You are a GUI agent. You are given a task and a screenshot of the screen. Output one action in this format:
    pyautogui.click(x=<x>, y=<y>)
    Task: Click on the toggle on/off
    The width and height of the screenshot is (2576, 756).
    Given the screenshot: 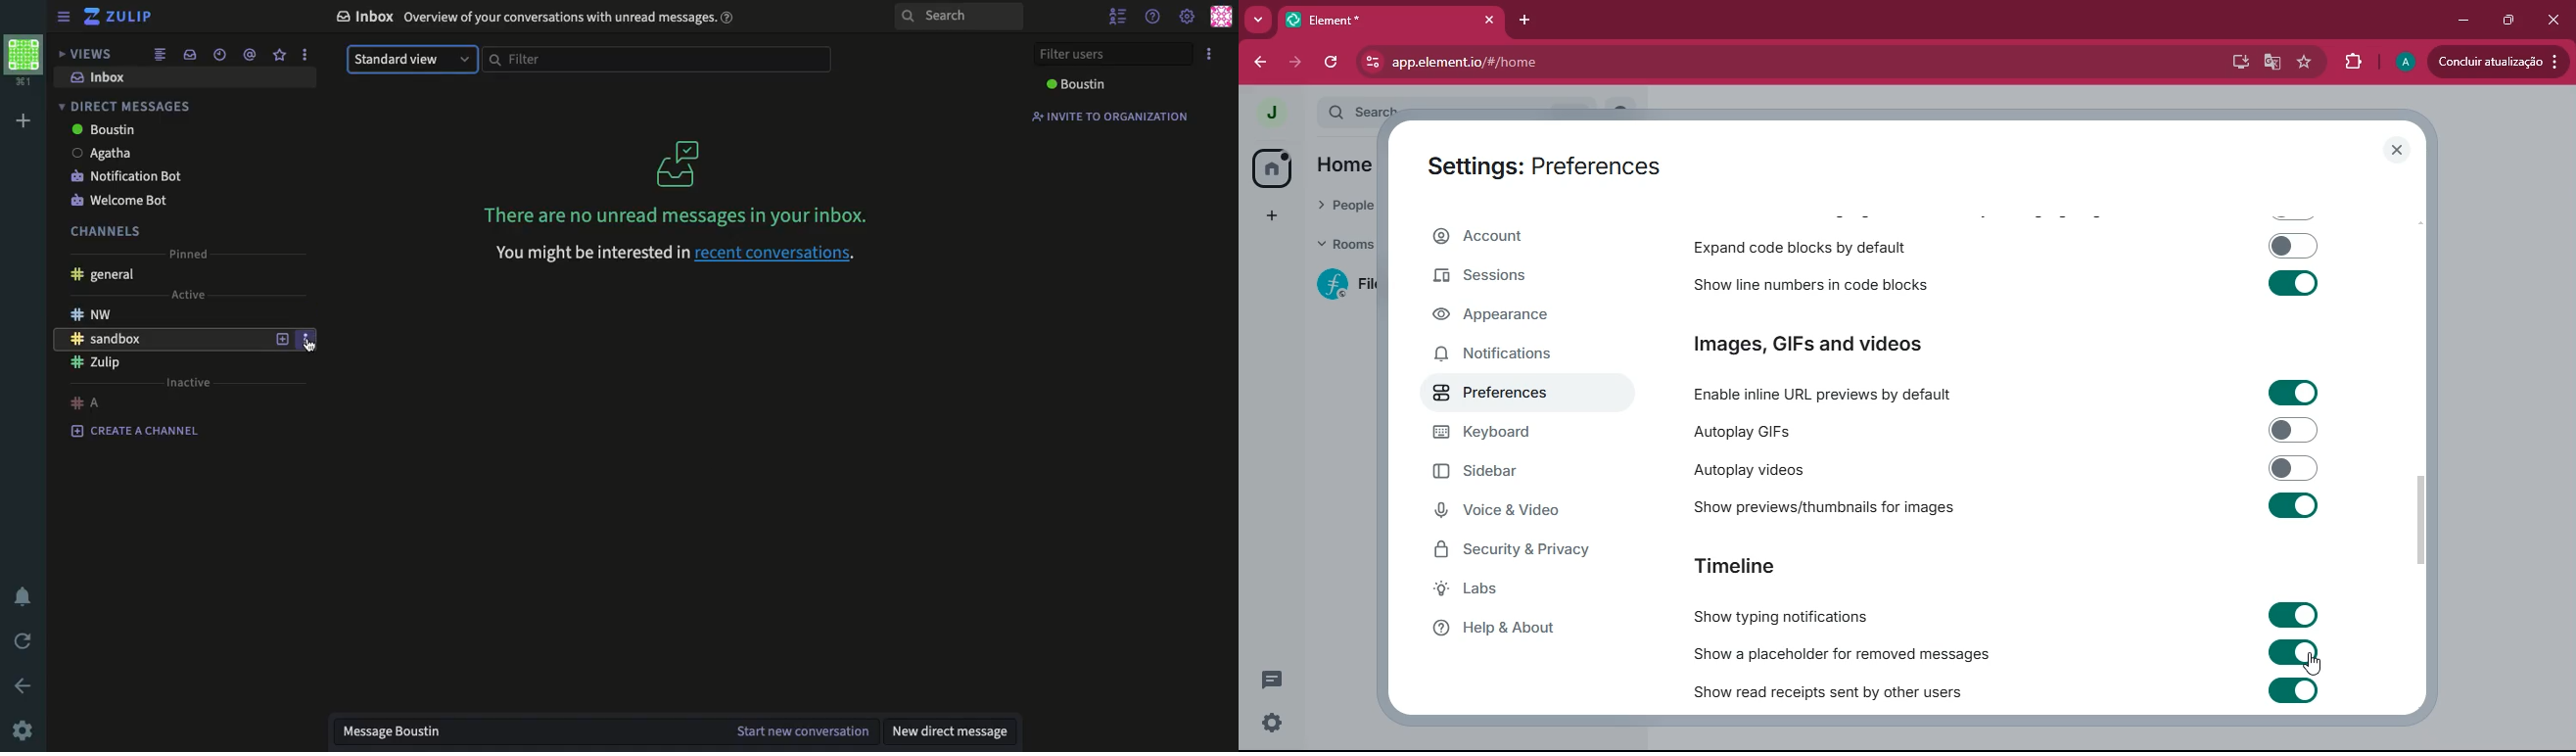 What is the action you would take?
    pyautogui.click(x=2293, y=246)
    